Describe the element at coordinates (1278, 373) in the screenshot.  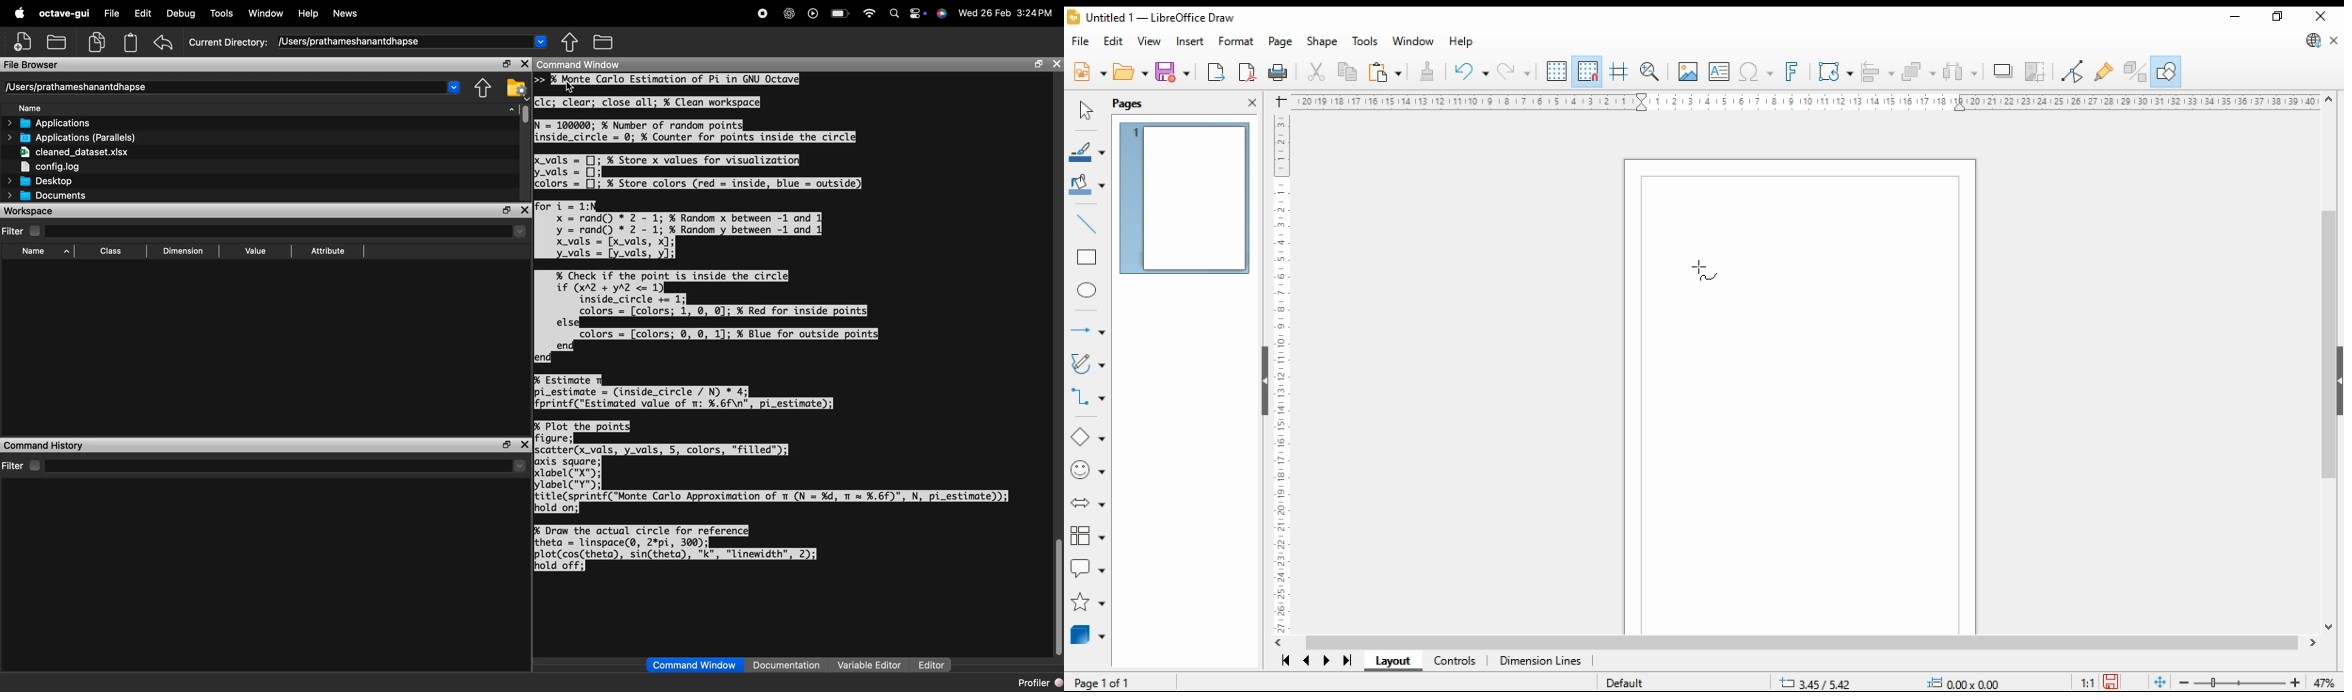
I see `ruler` at that location.